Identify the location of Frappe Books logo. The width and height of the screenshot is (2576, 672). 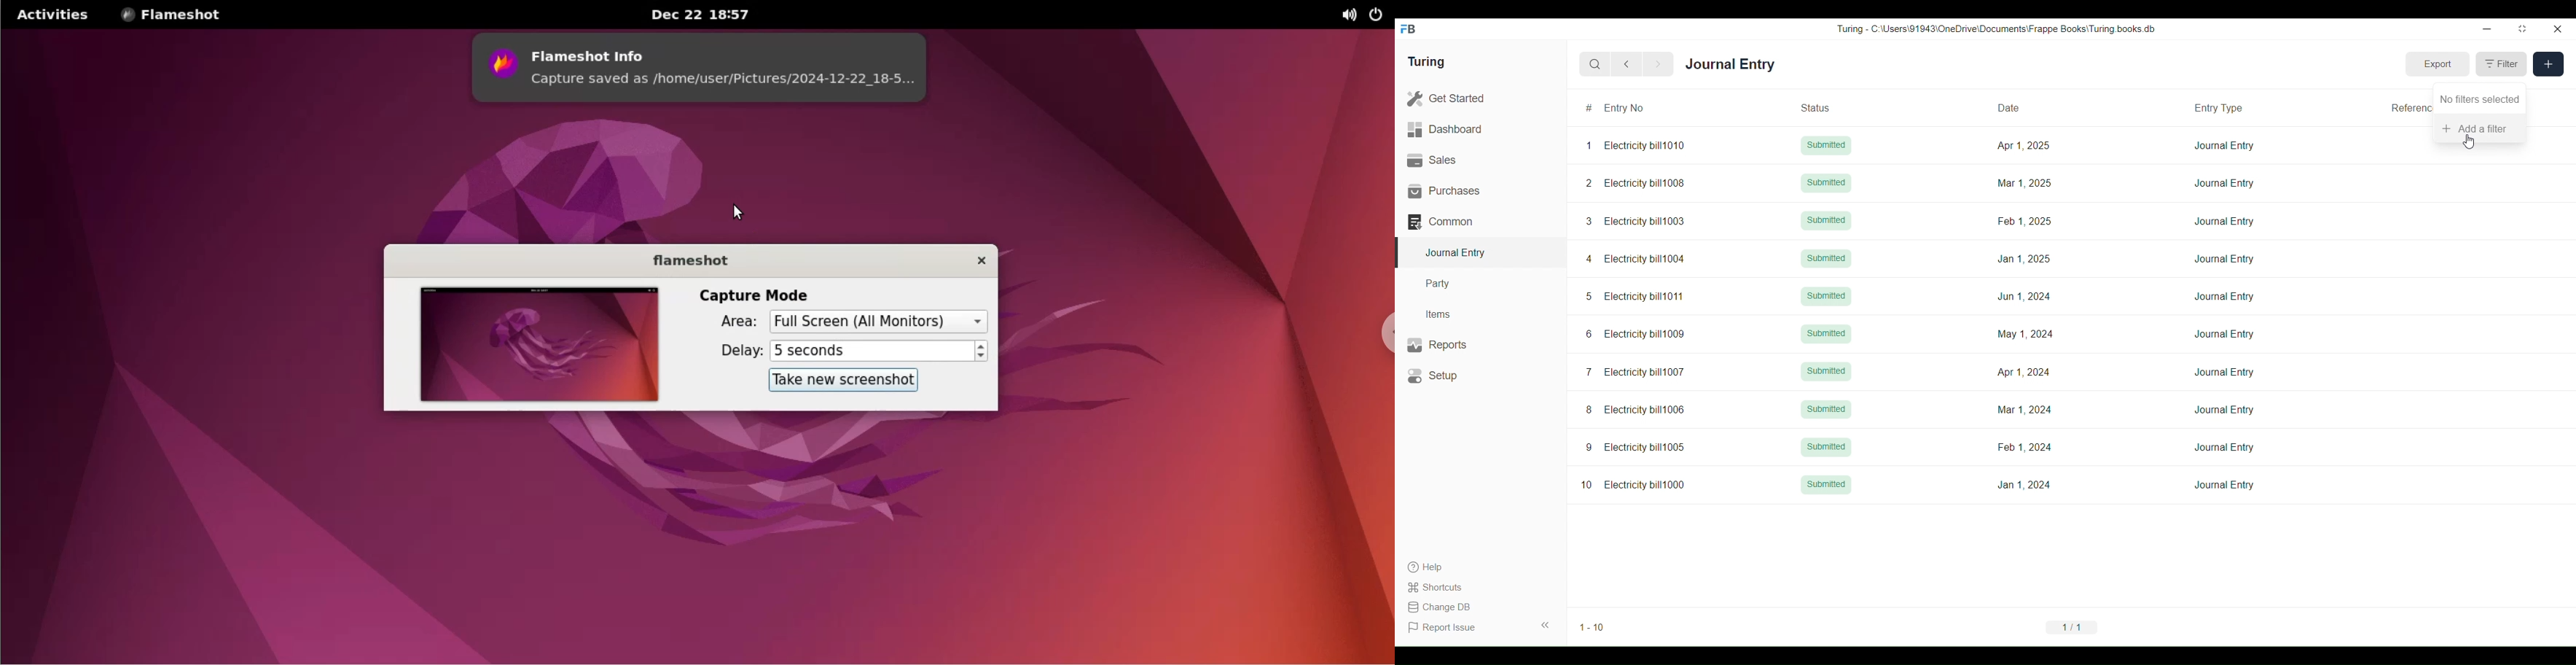
(1407, 29).